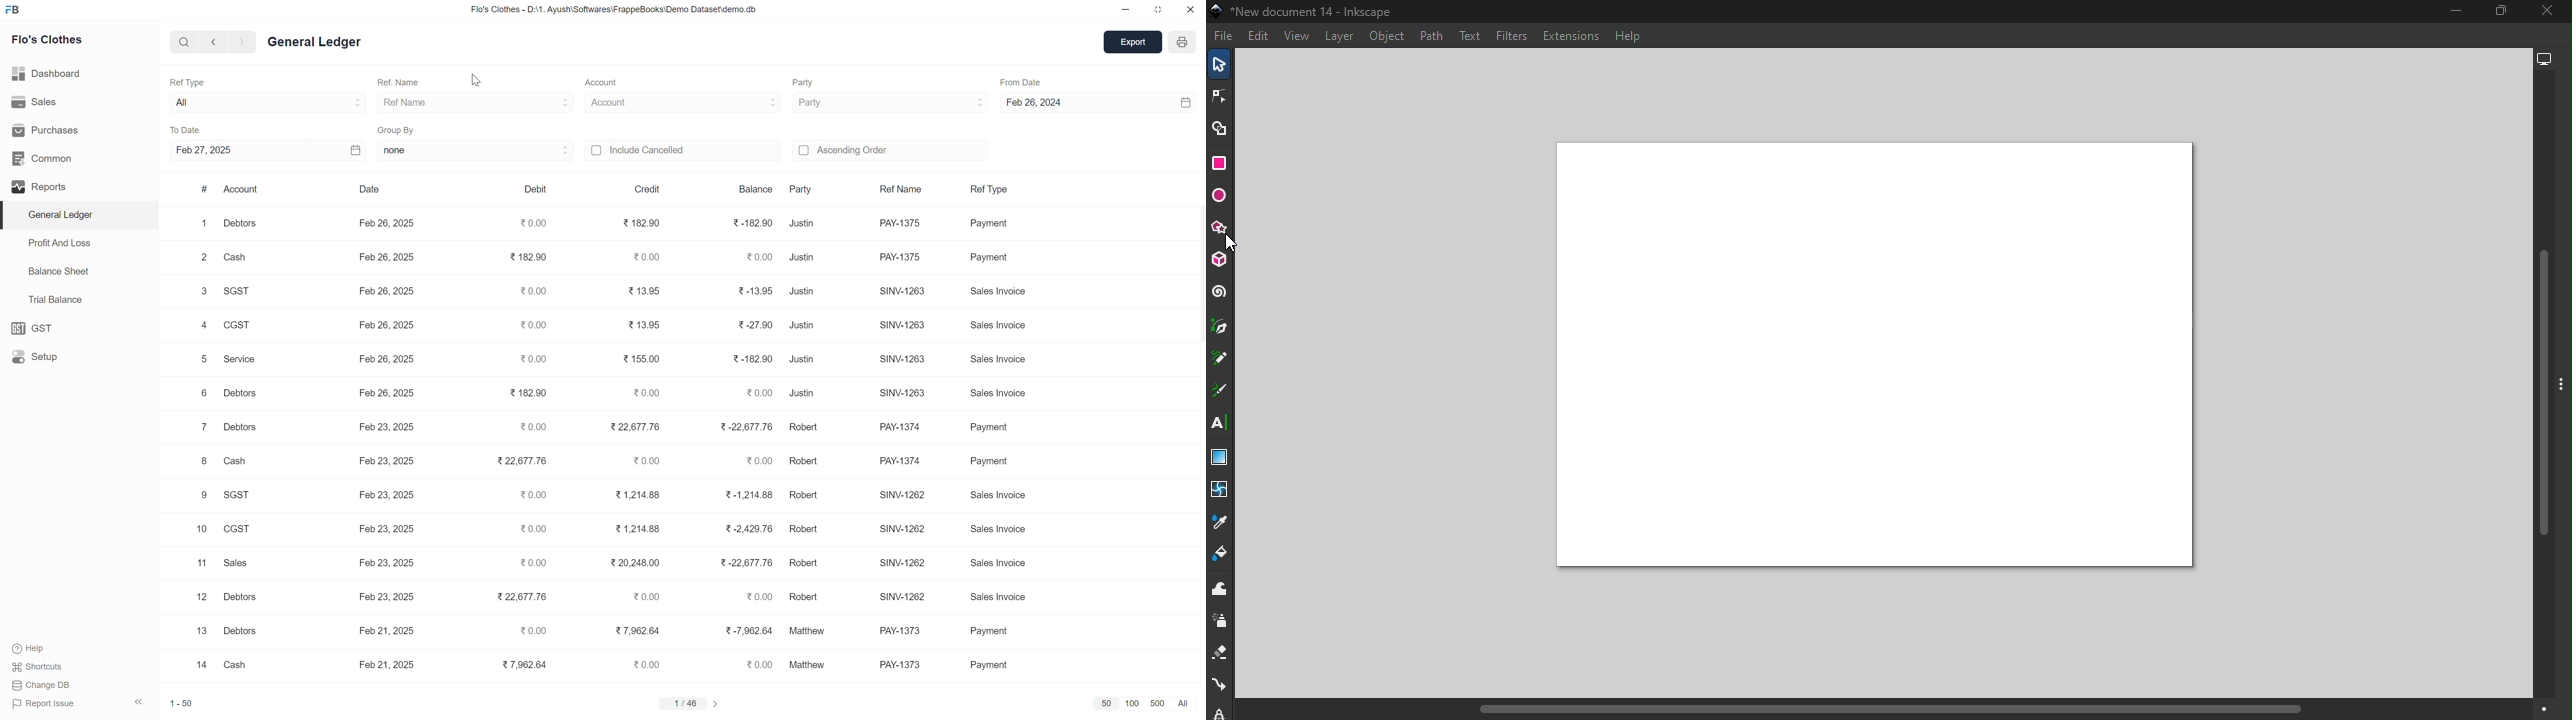  What do you see at coordinates (238, 630) in the screenshot?
I see `debtors` at bounding box center [238, 630].